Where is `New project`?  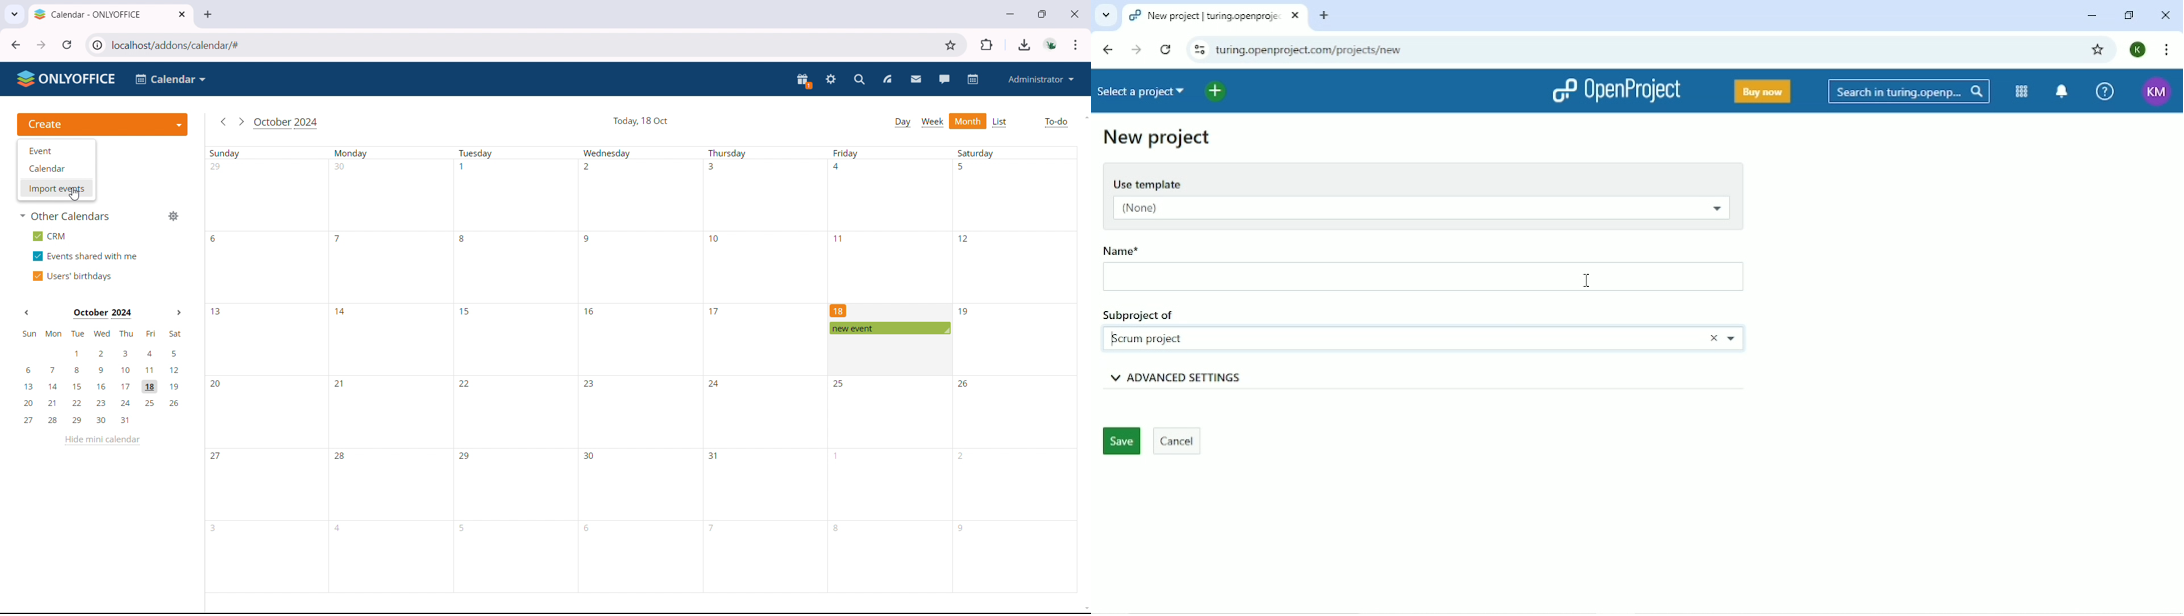
New project is located at coordinates (1157, 139).